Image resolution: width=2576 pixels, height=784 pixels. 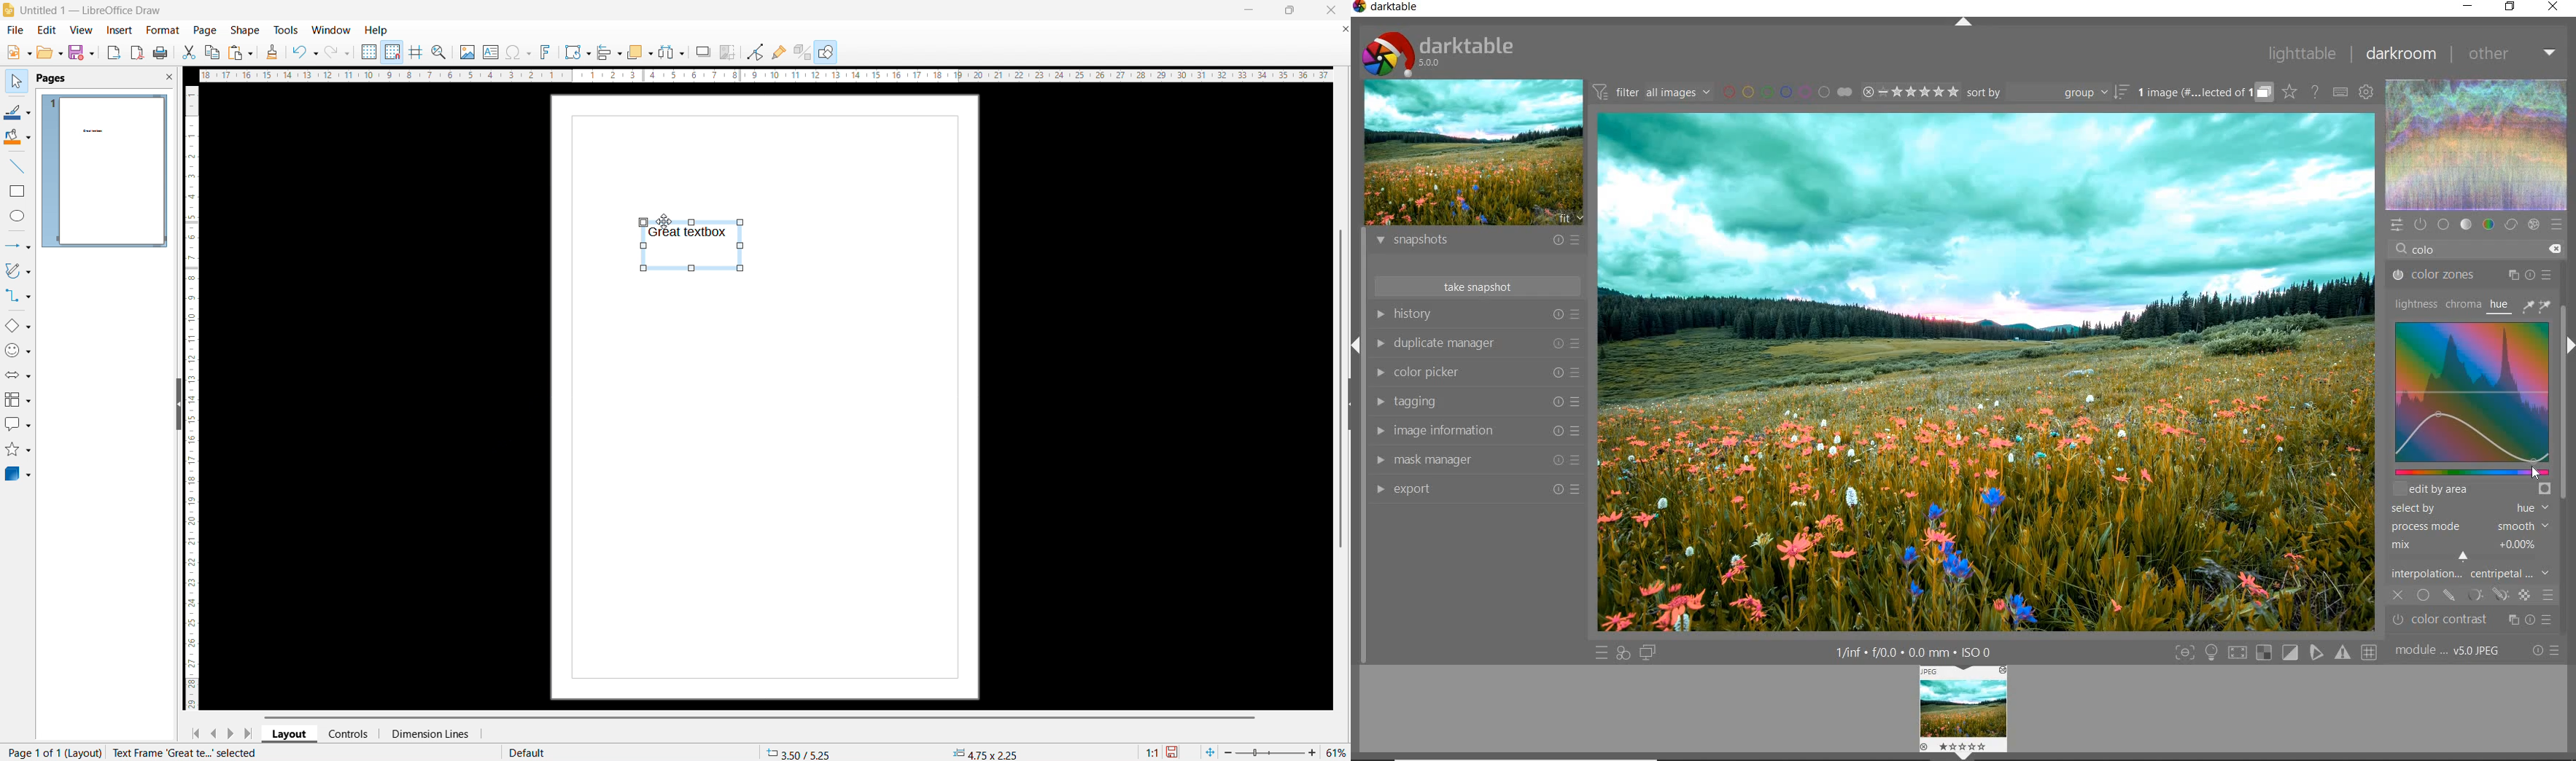 I want to click on background color, so click(x=17, y=137).